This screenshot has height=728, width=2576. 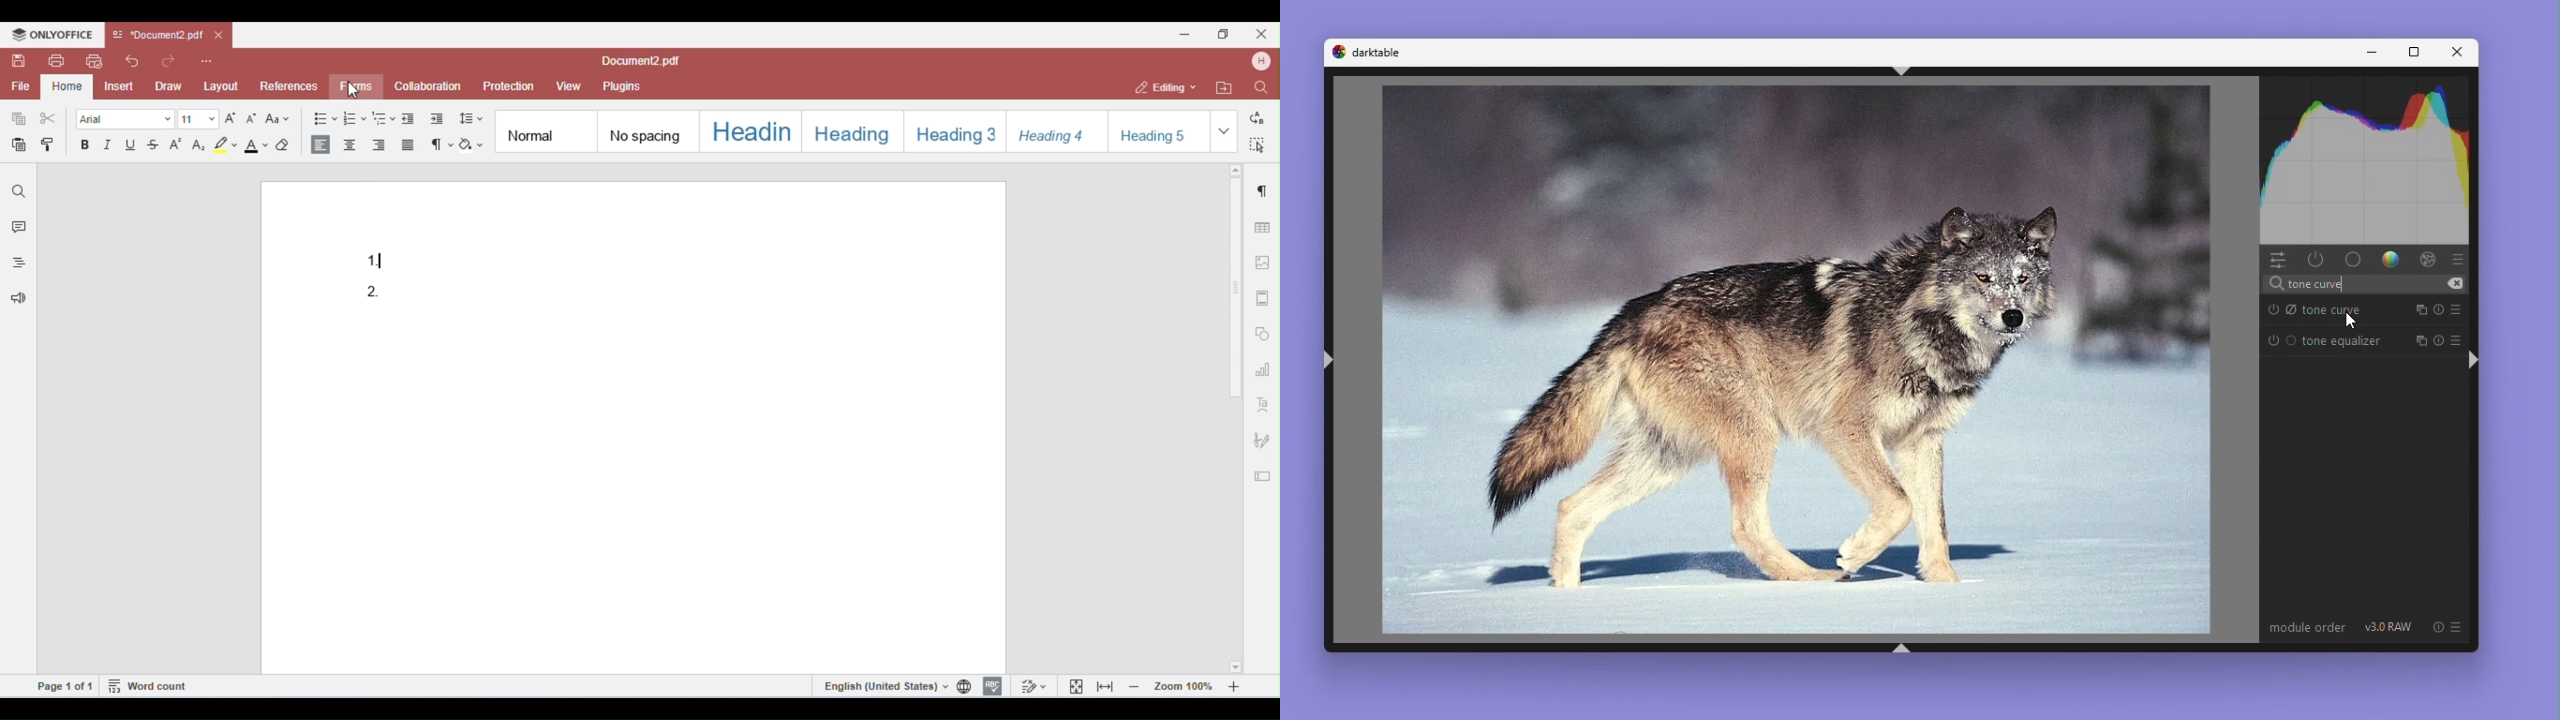 I want to click on Reset, so click(x=2439, y=336).